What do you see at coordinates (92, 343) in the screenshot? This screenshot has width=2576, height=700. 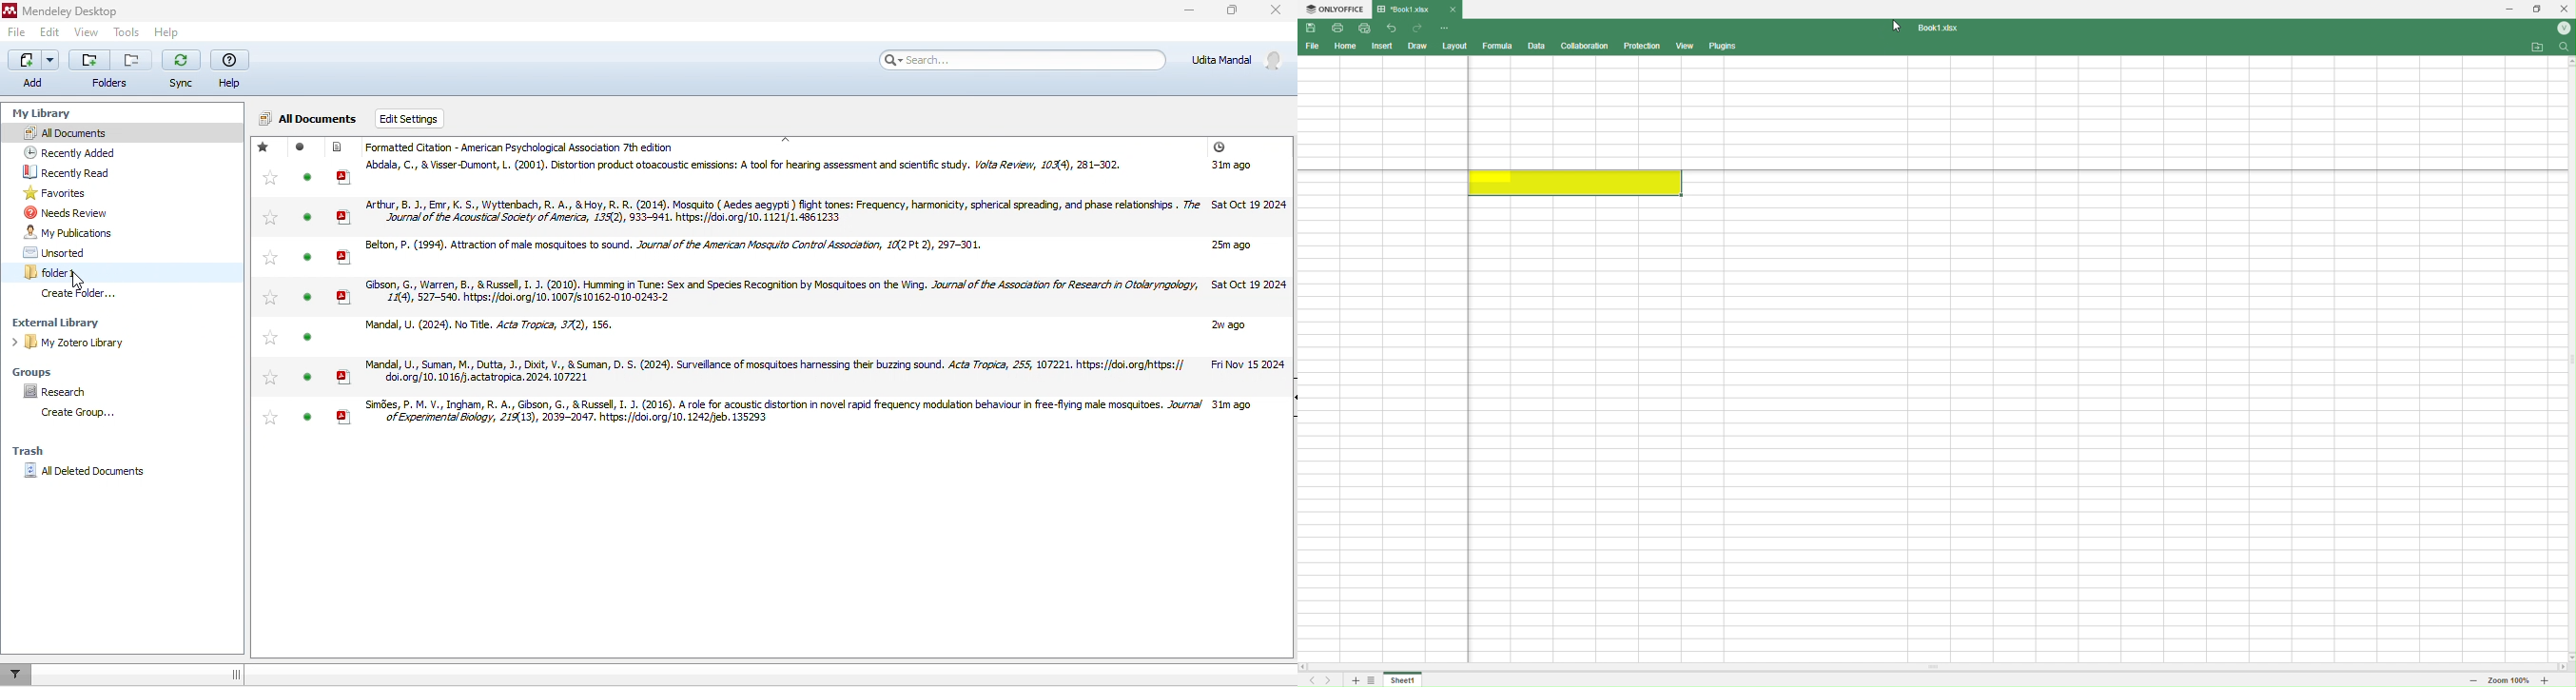 I see `my zotero library` at bounding box center [92, 343].